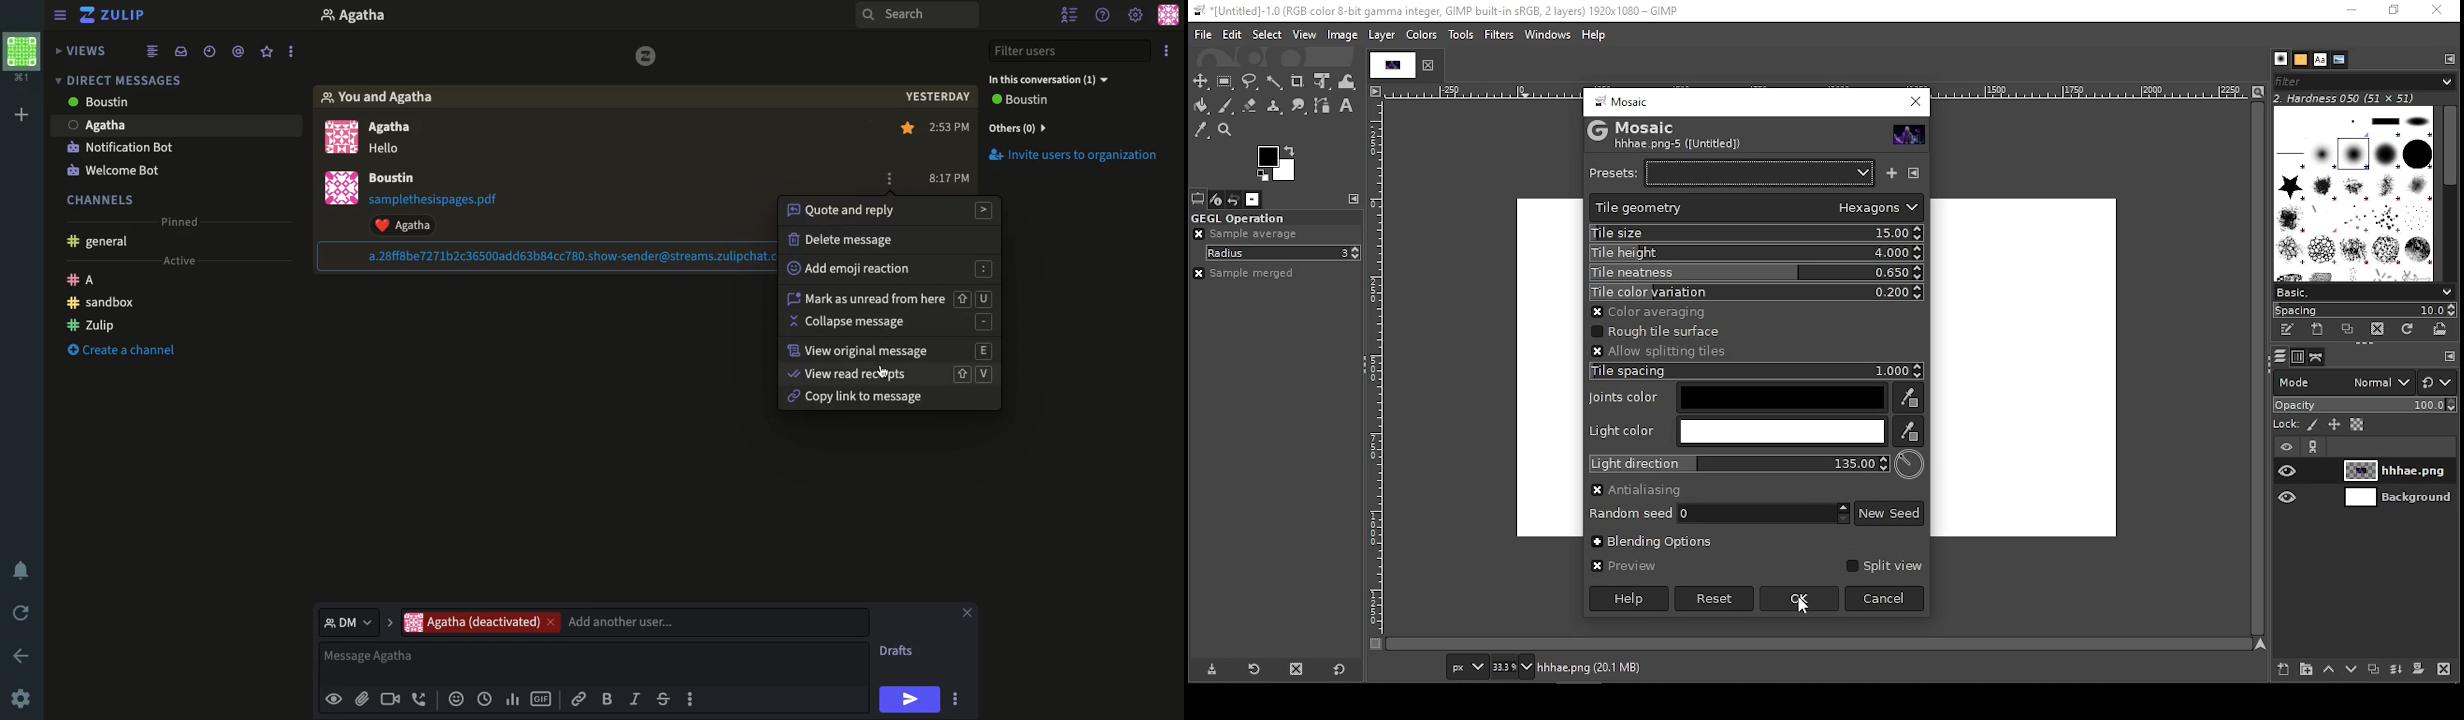  Describe the element at coordinates (847, 241) in the screenshot. I see `Delete message` at that location.